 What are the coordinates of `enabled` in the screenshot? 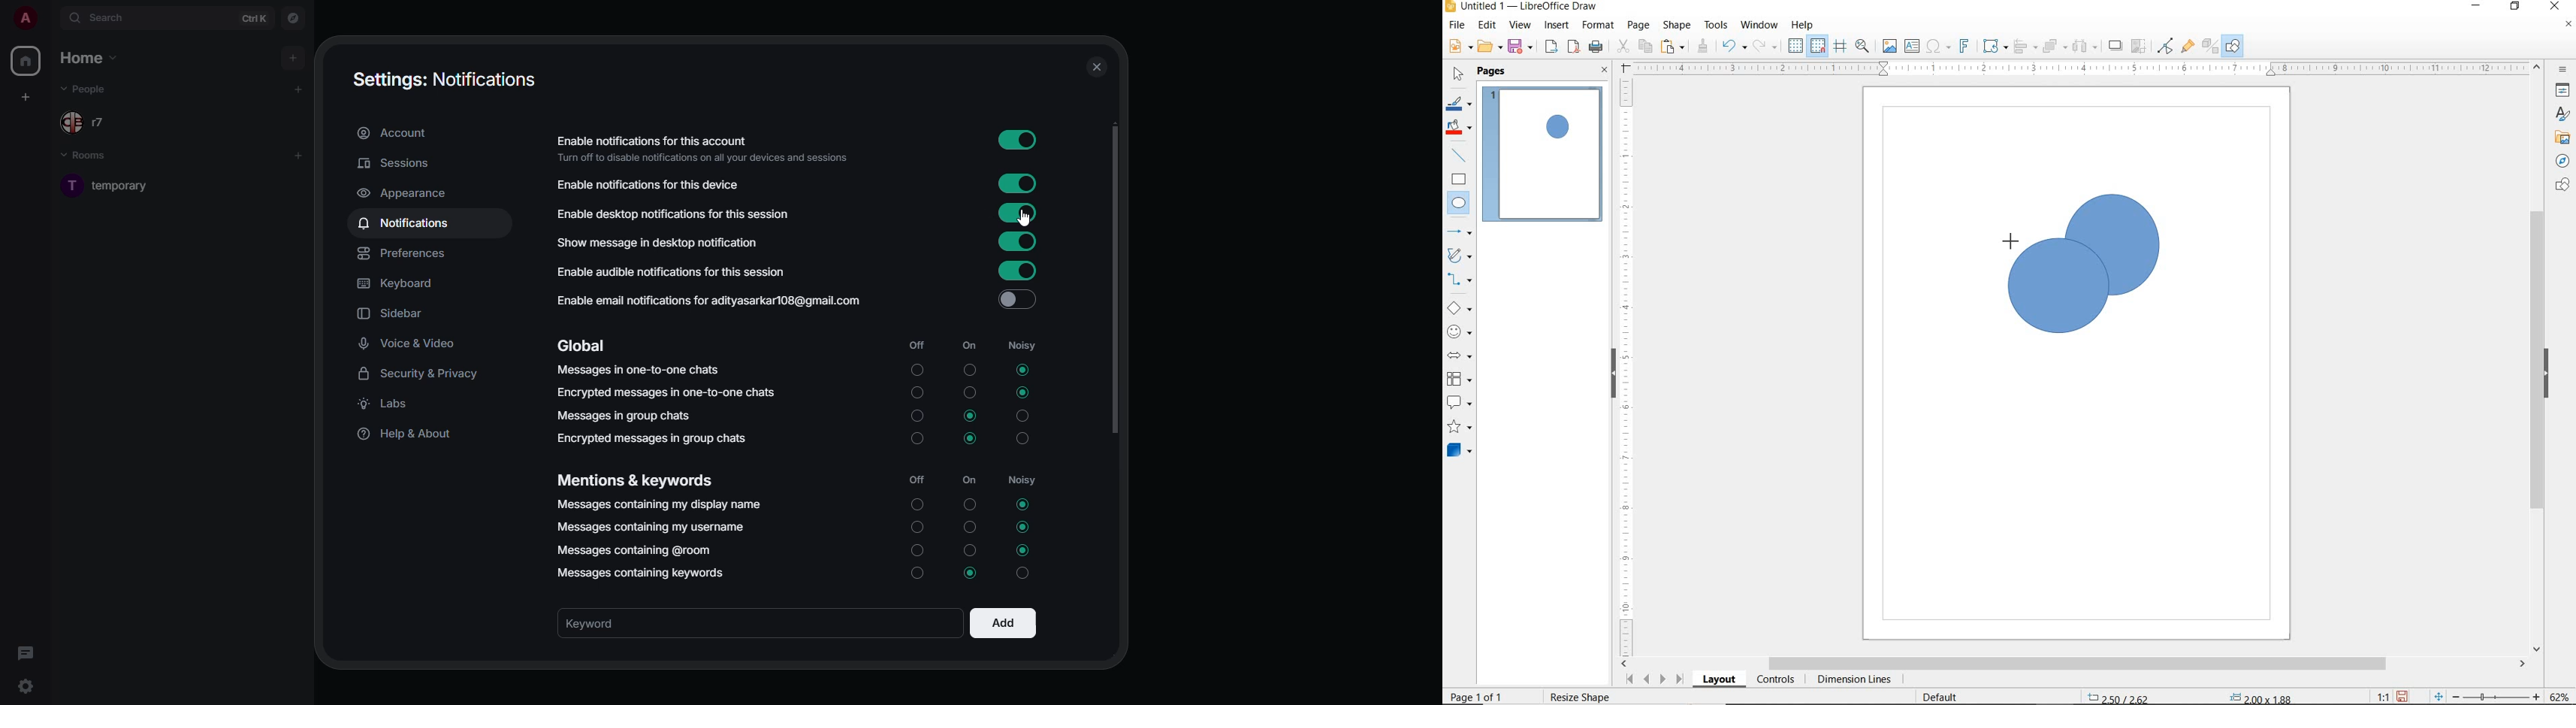 It's located at (1019, 213).